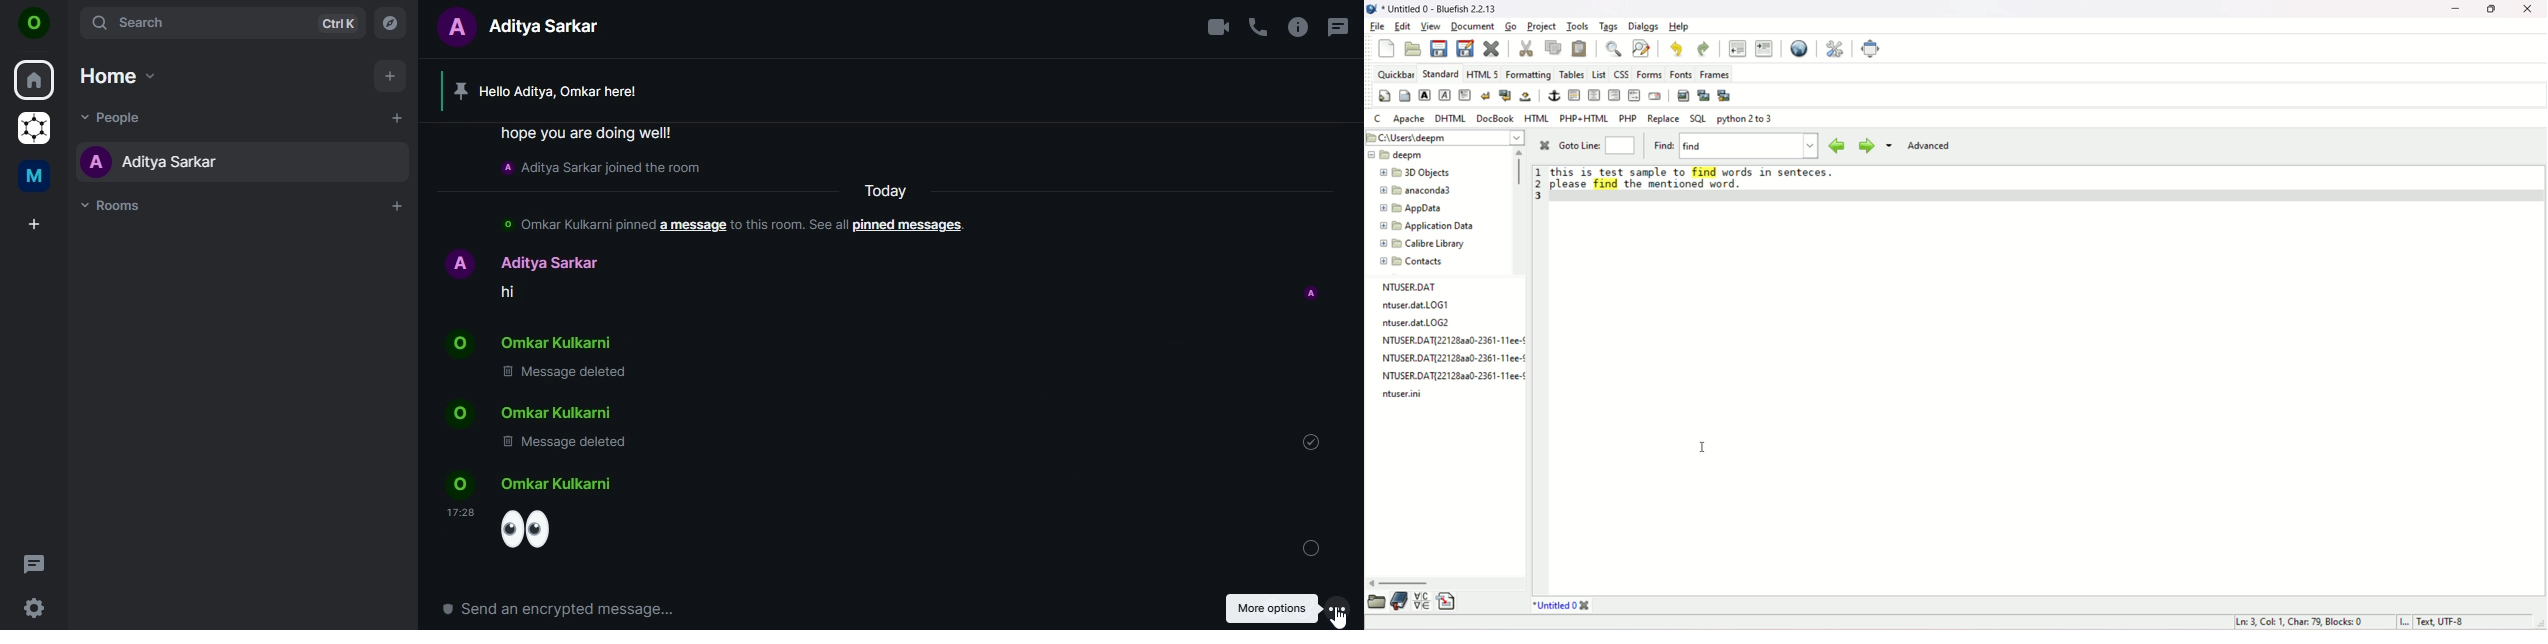 The image size is (2548, 644). I want to click on highlighted word, so click(1705, 173).